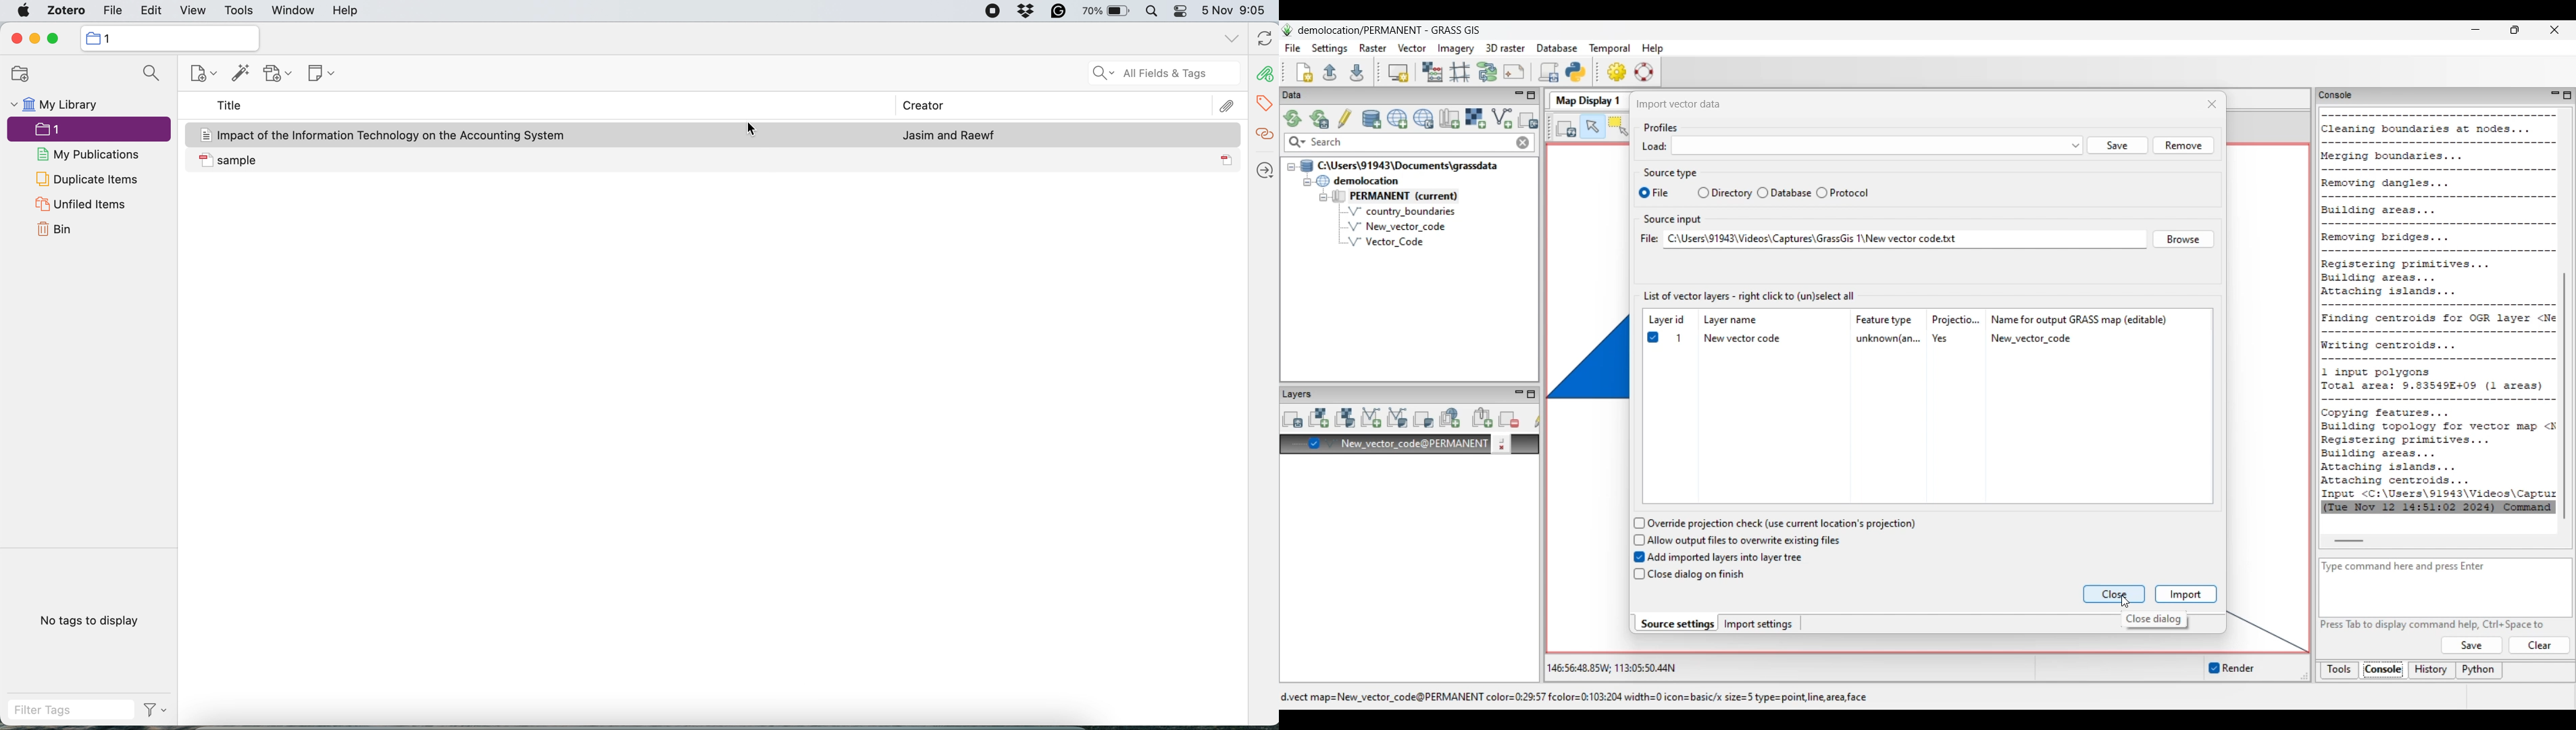  Describe the element at coordinates (1264, 74) in the screenshot. I see `attachements` at that location.